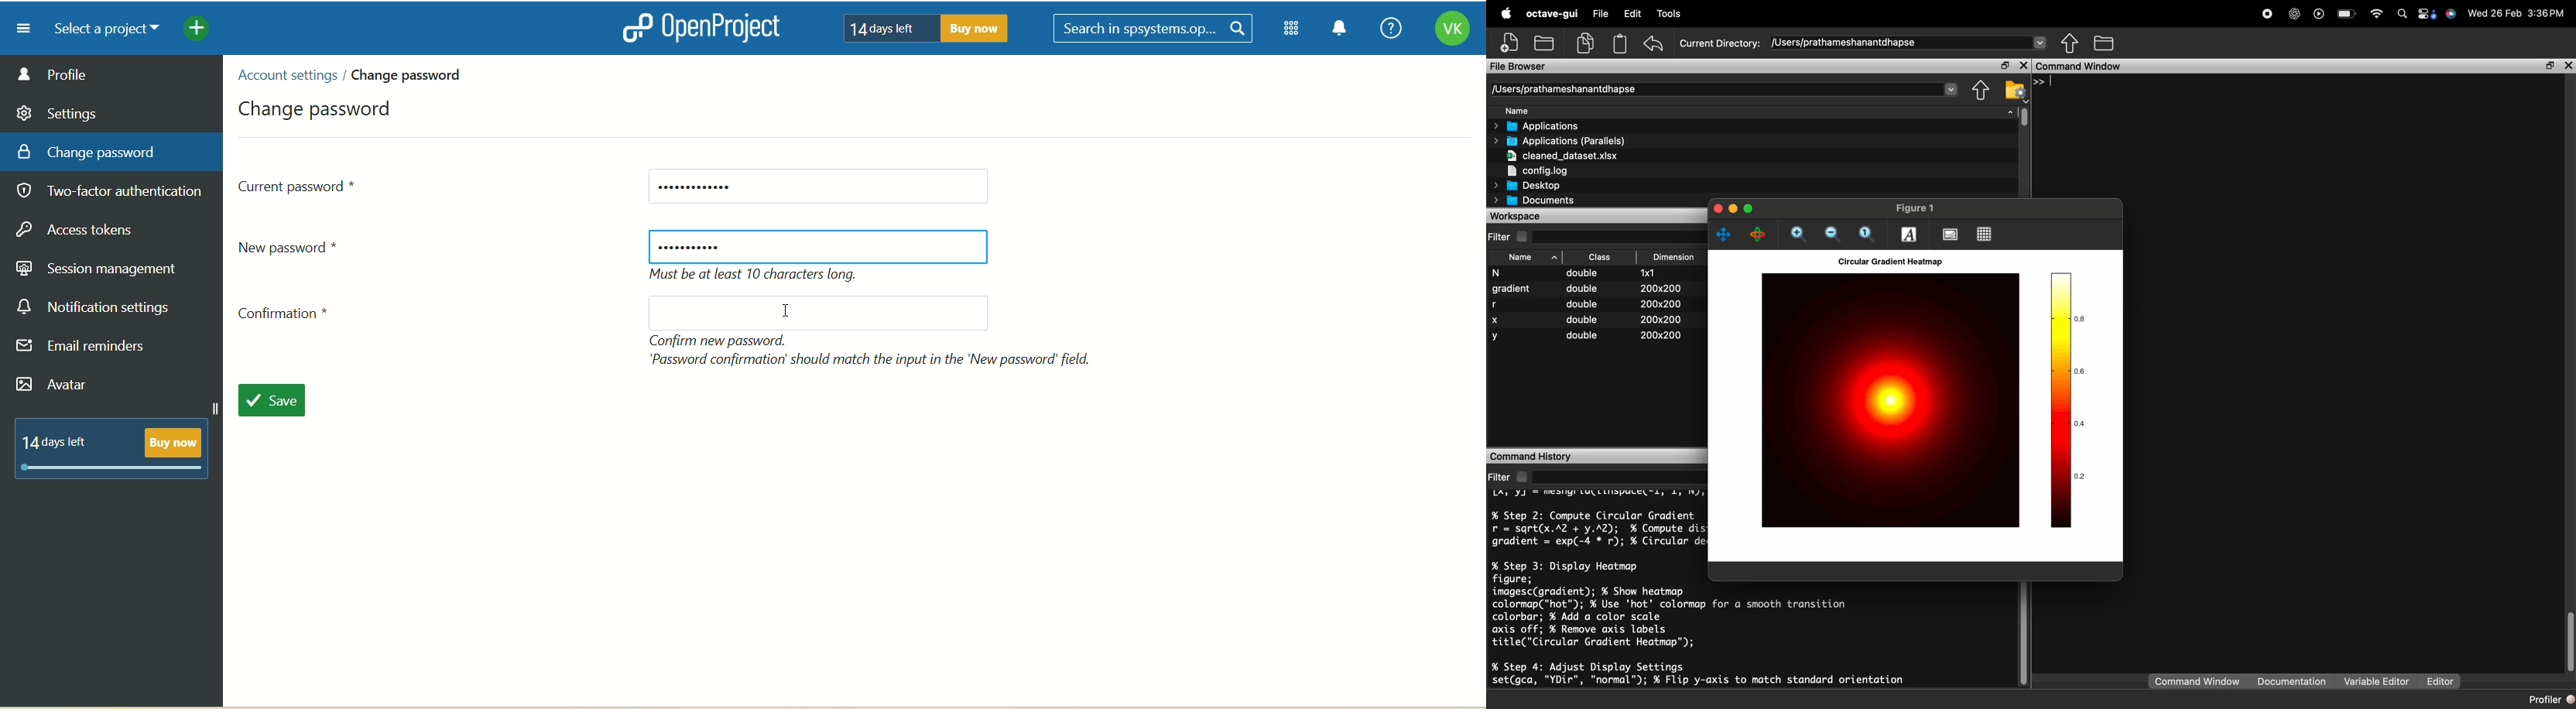 Image resolution: width=2576 pixels, height=728 pixels. Describe the element at coordinates (55, 386) in the screenshot. I see `avatar` at that location.